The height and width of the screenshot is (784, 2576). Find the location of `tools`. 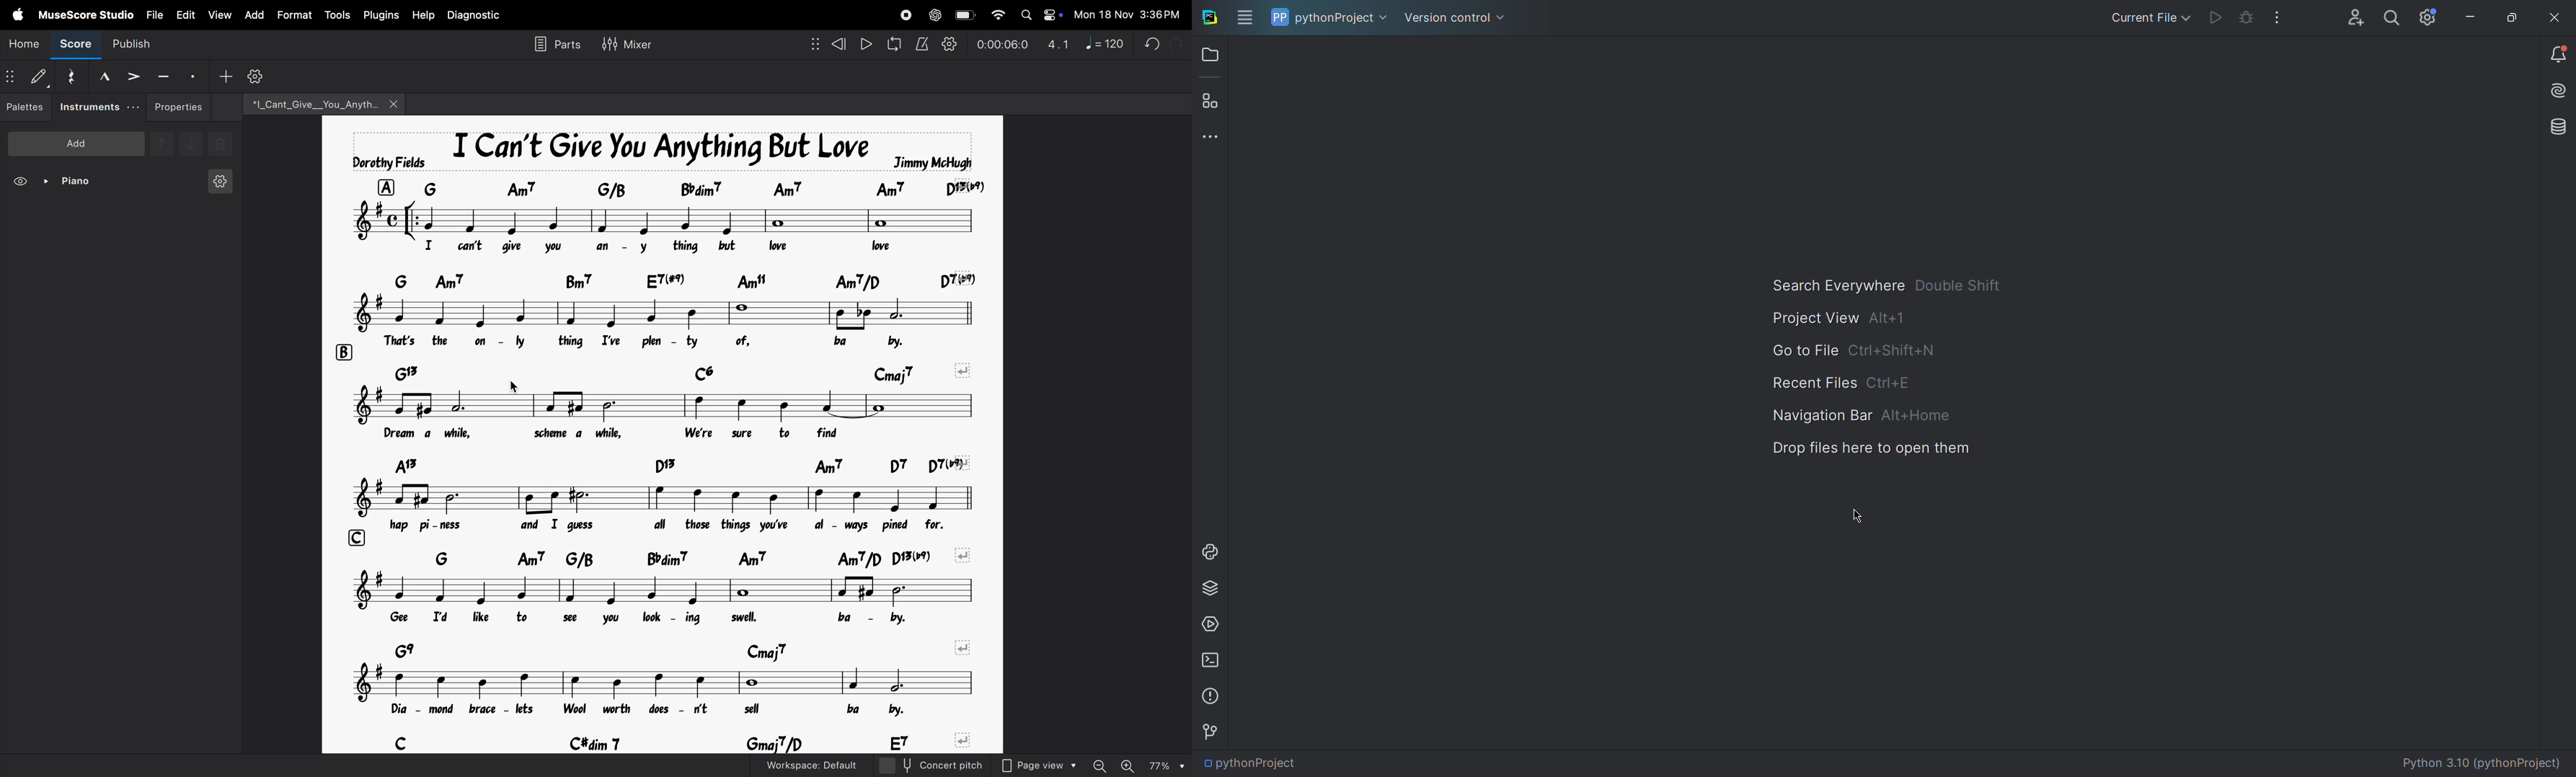

tools is located at coordinates (335, 15).